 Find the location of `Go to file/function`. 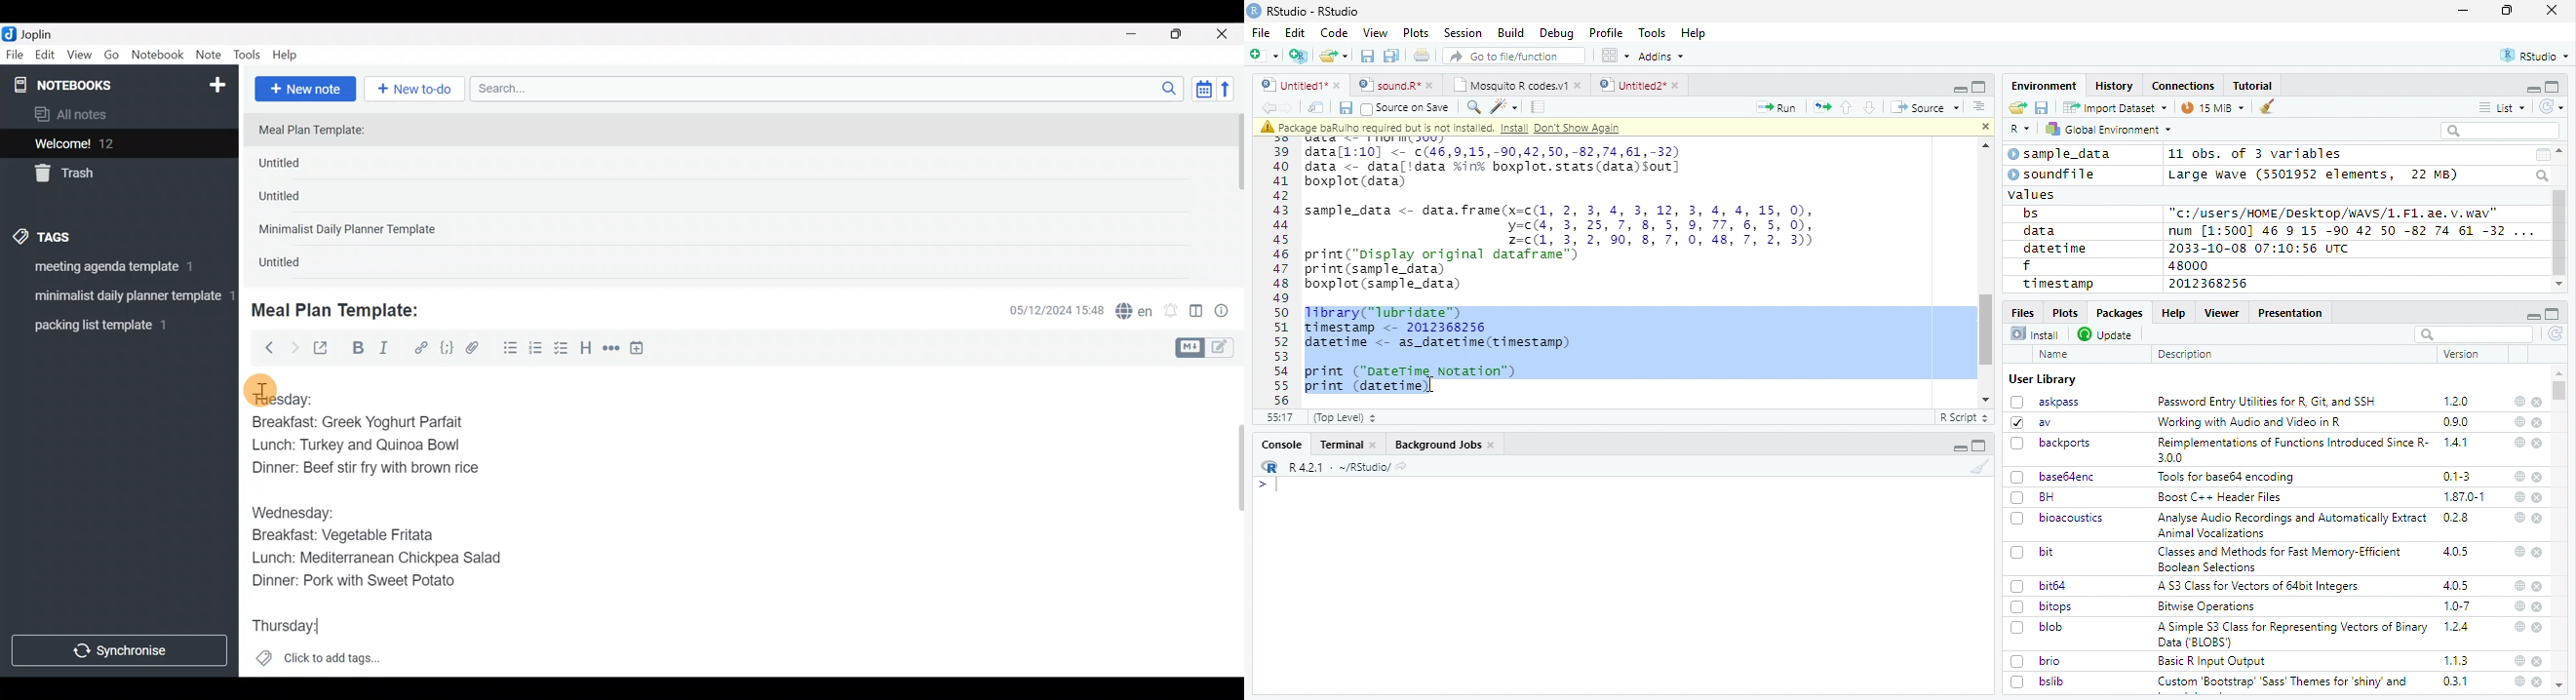

Go to file/function is located at coordinates (1515, 56).